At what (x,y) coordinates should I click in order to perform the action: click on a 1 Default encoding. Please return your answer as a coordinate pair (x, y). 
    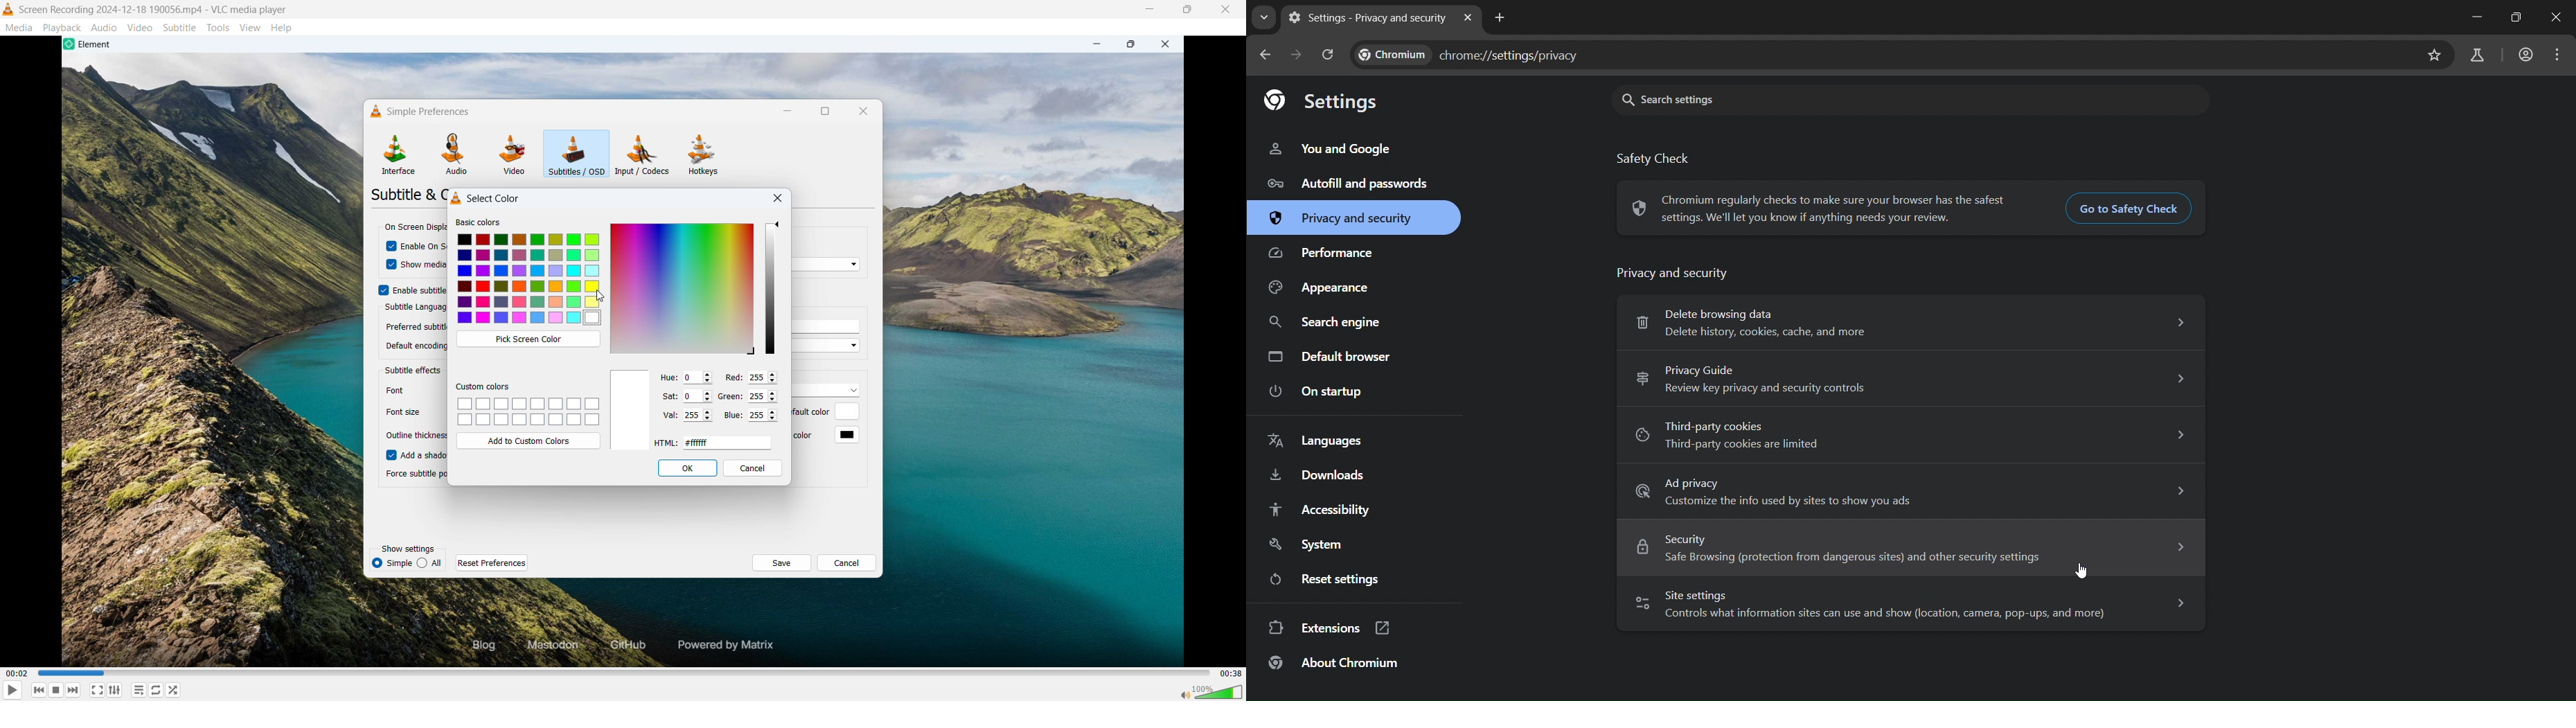
    Looking at the image, I should click on (413, 347).